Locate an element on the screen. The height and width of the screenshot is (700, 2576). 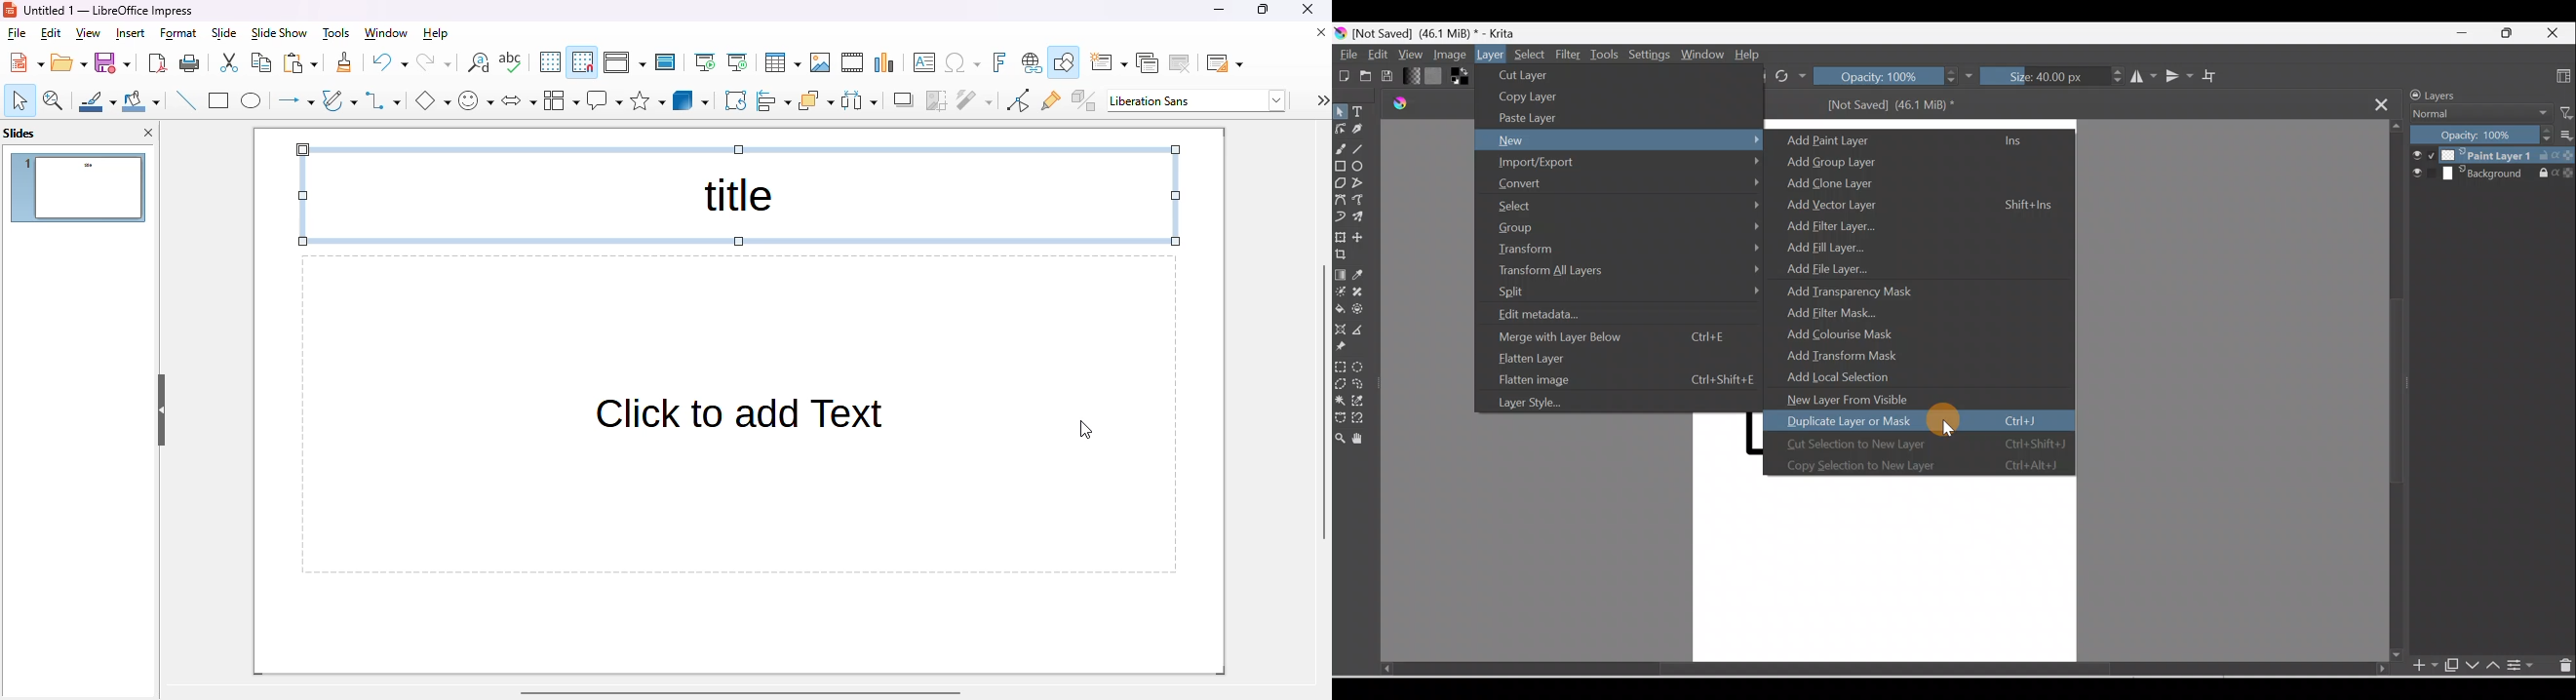
Select shapes tool is located at coordinates (1342, 111).